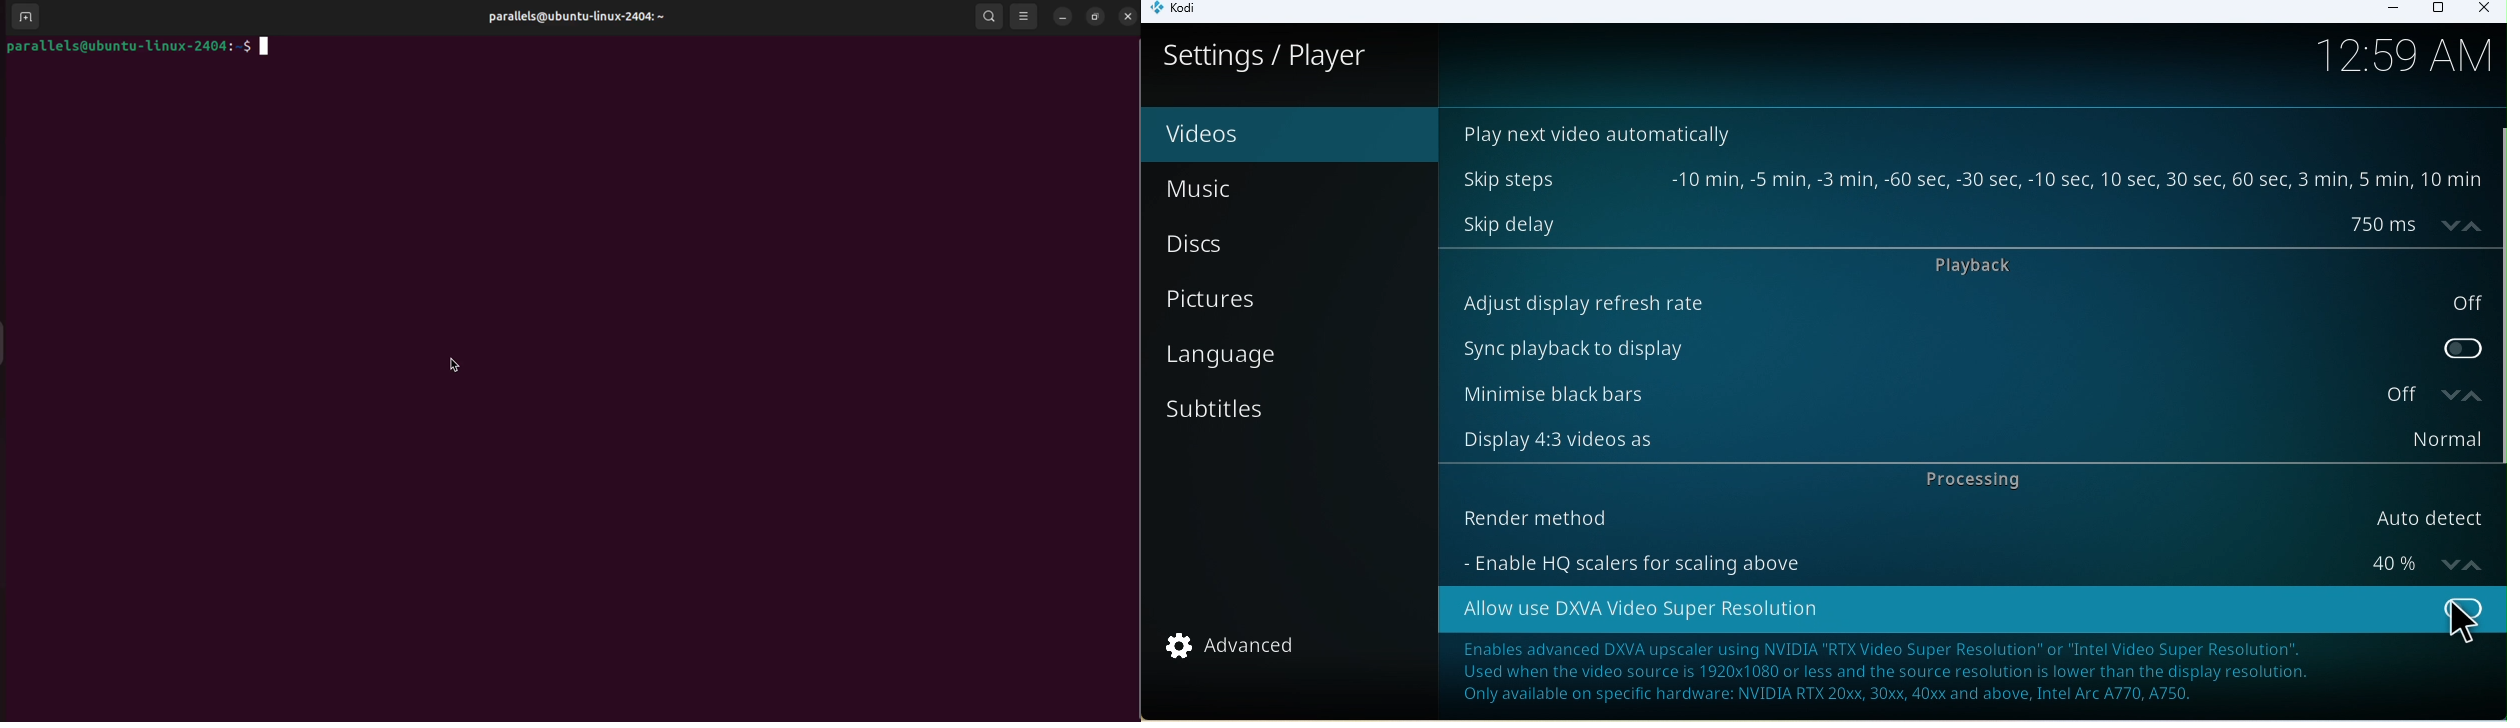  Describe the element at coordinates (1986, 268) in the screenshot. I see `Playback` at that location.